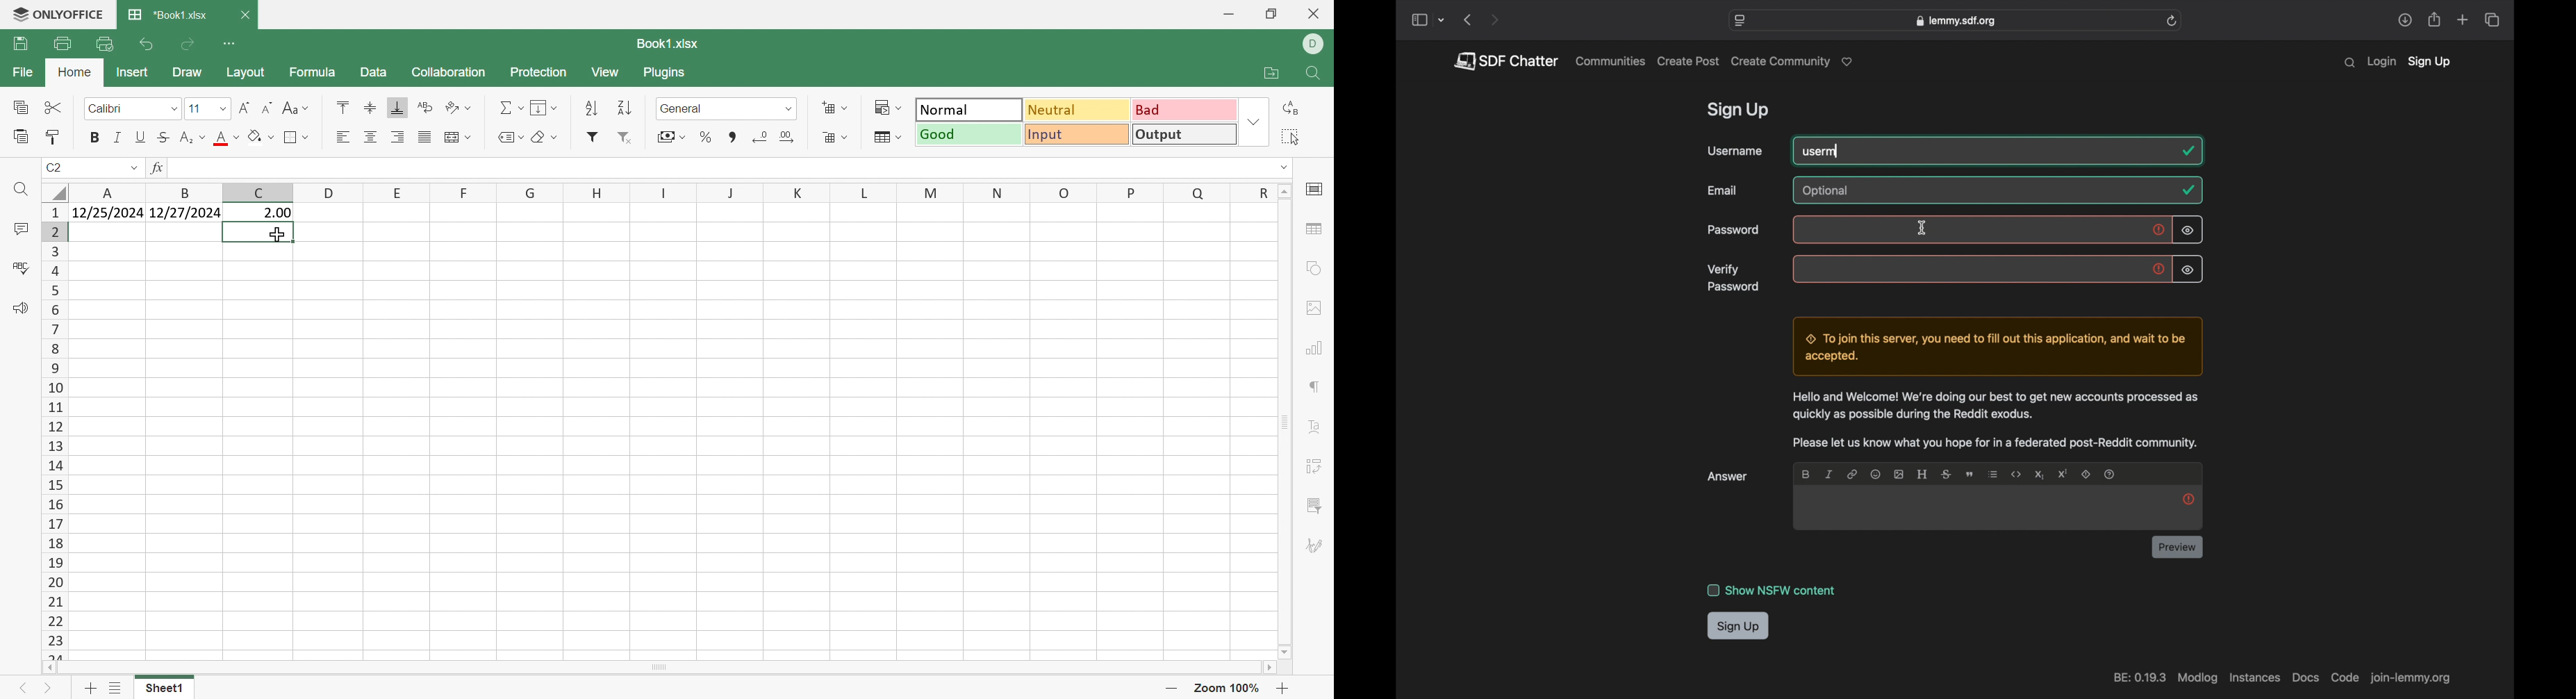 Image resolution: width=2576 pixels, height=700 pixels. I want to click on Copy Style, so click(56, 137).